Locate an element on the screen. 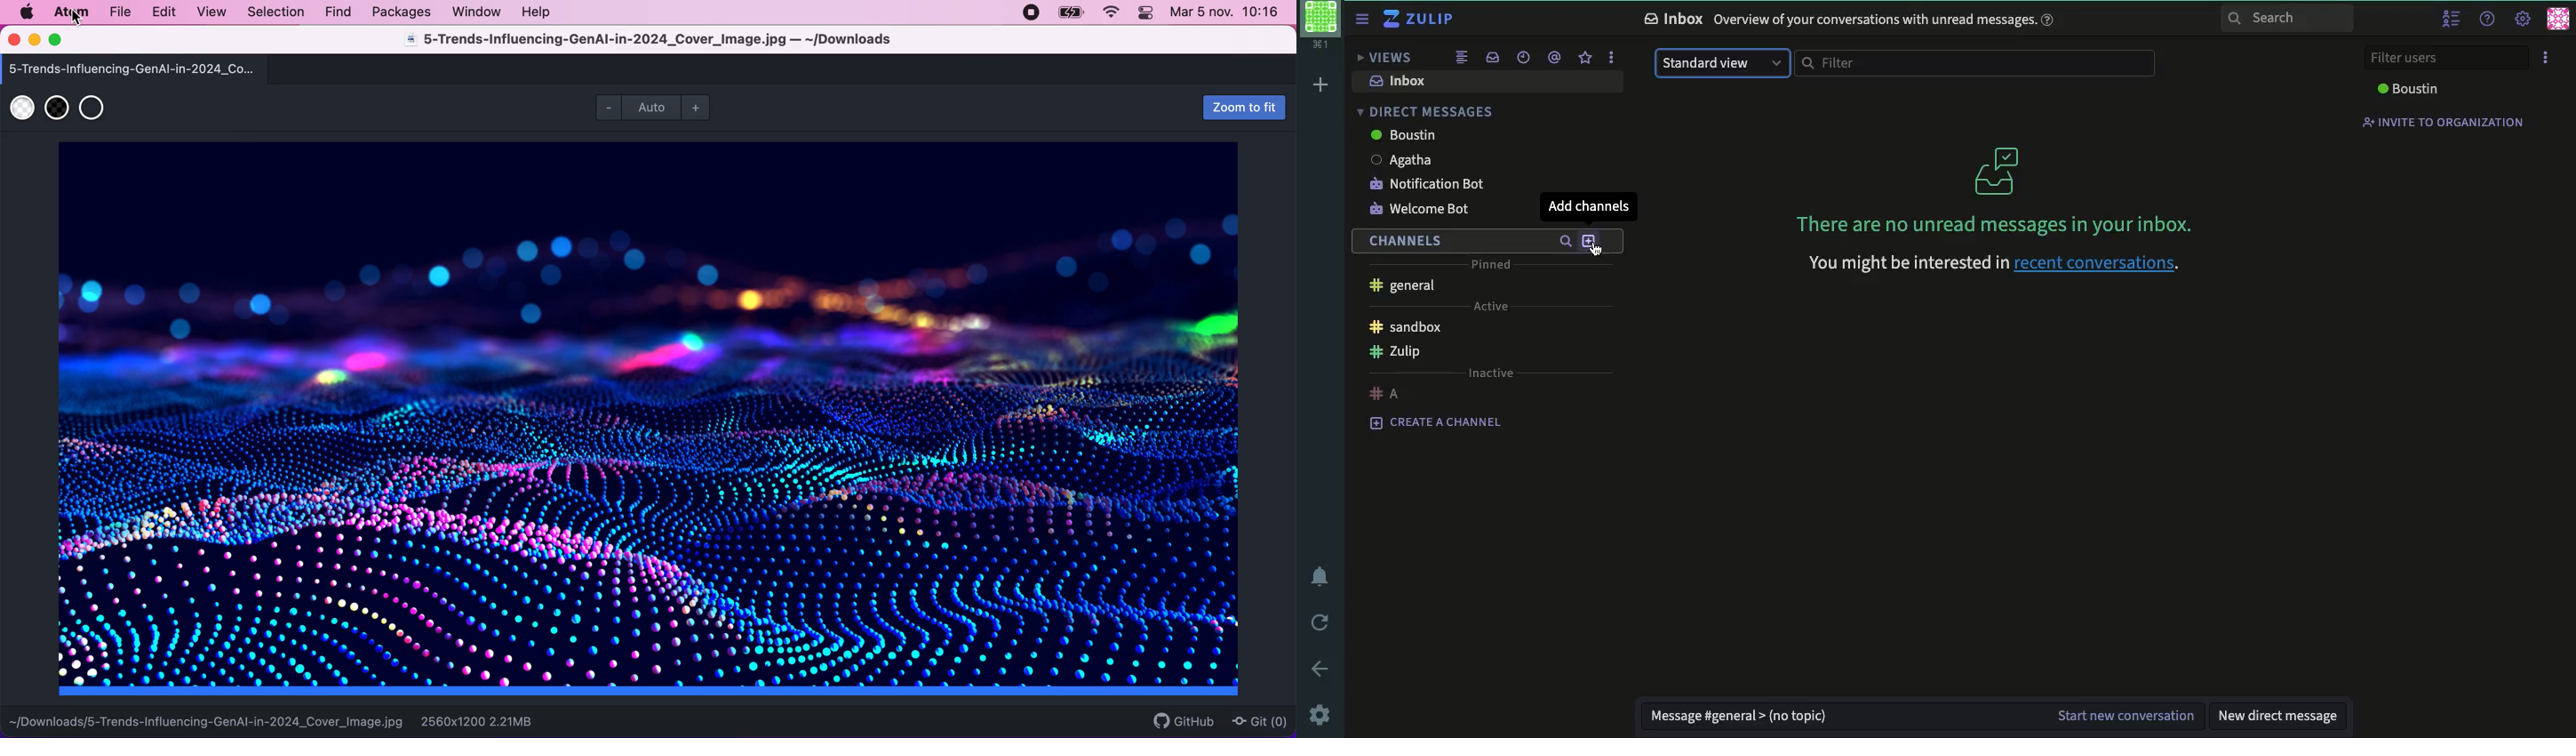 The width and height of the screenshot is (2576, 756). help is located at coordinates (2487, 20).